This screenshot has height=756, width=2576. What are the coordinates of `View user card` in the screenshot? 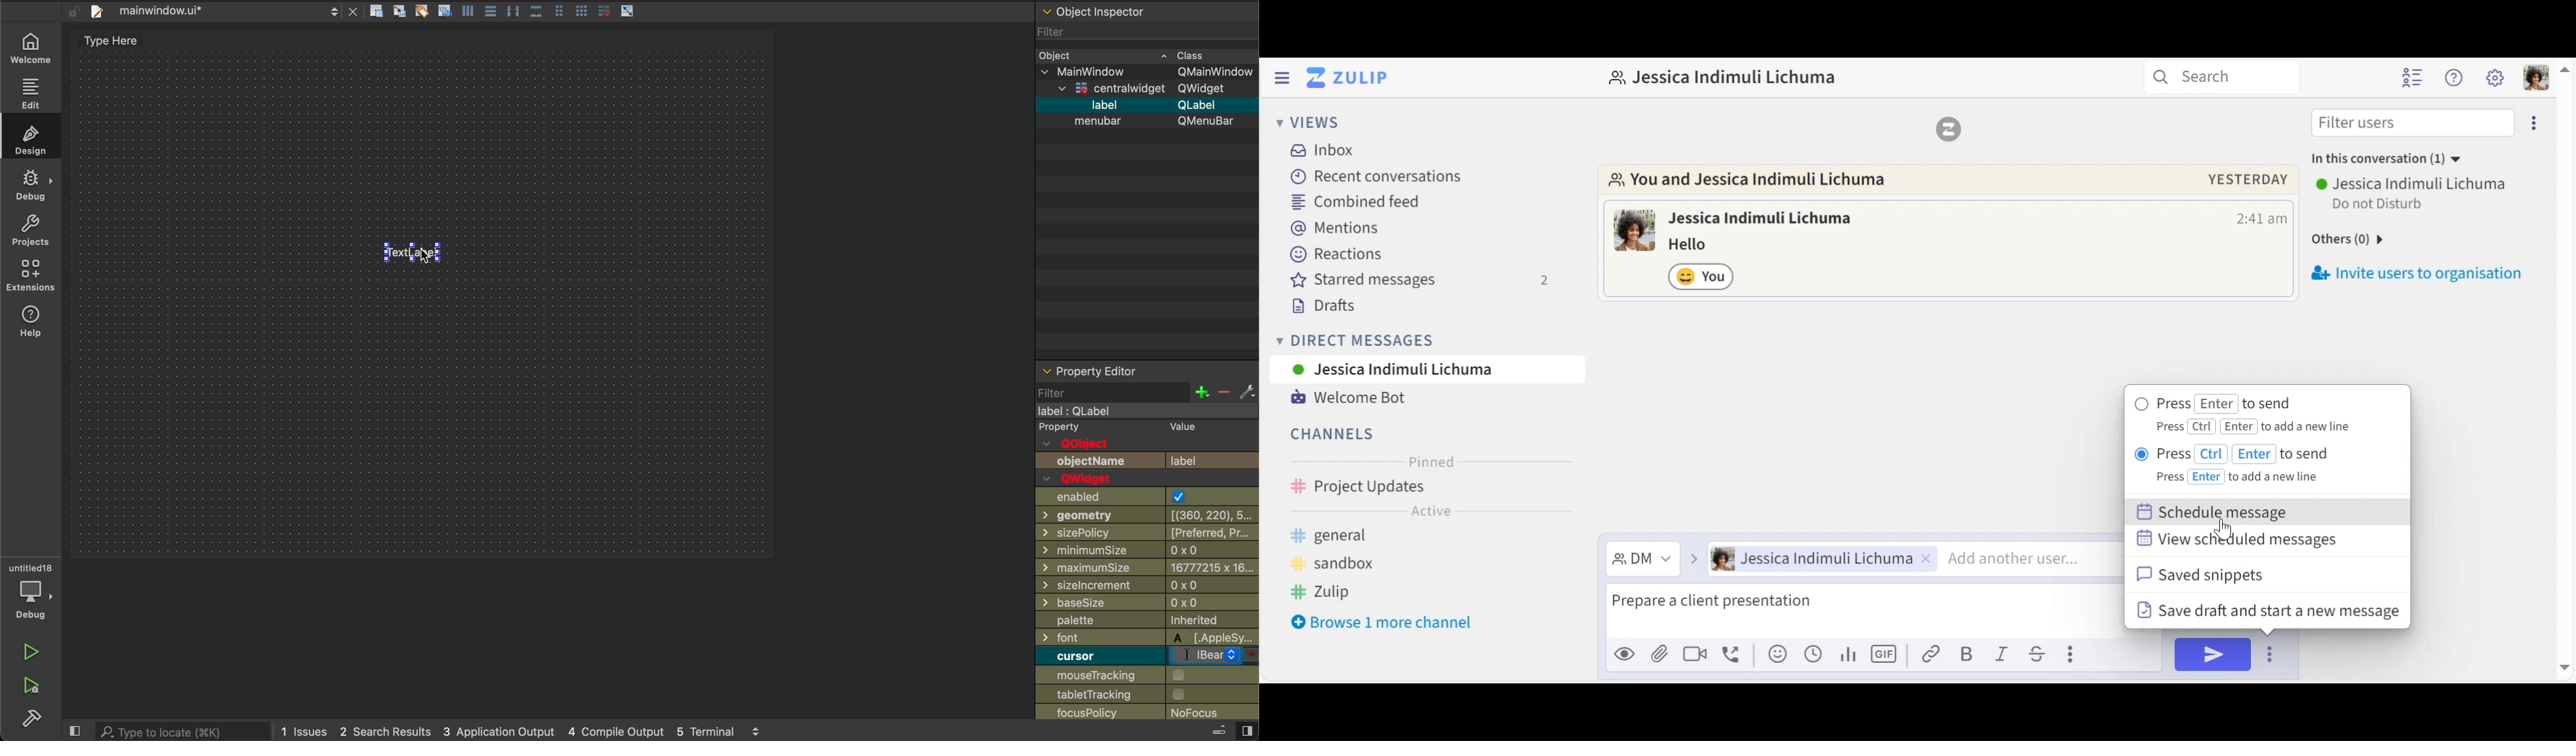 It's located at (1763, 220).